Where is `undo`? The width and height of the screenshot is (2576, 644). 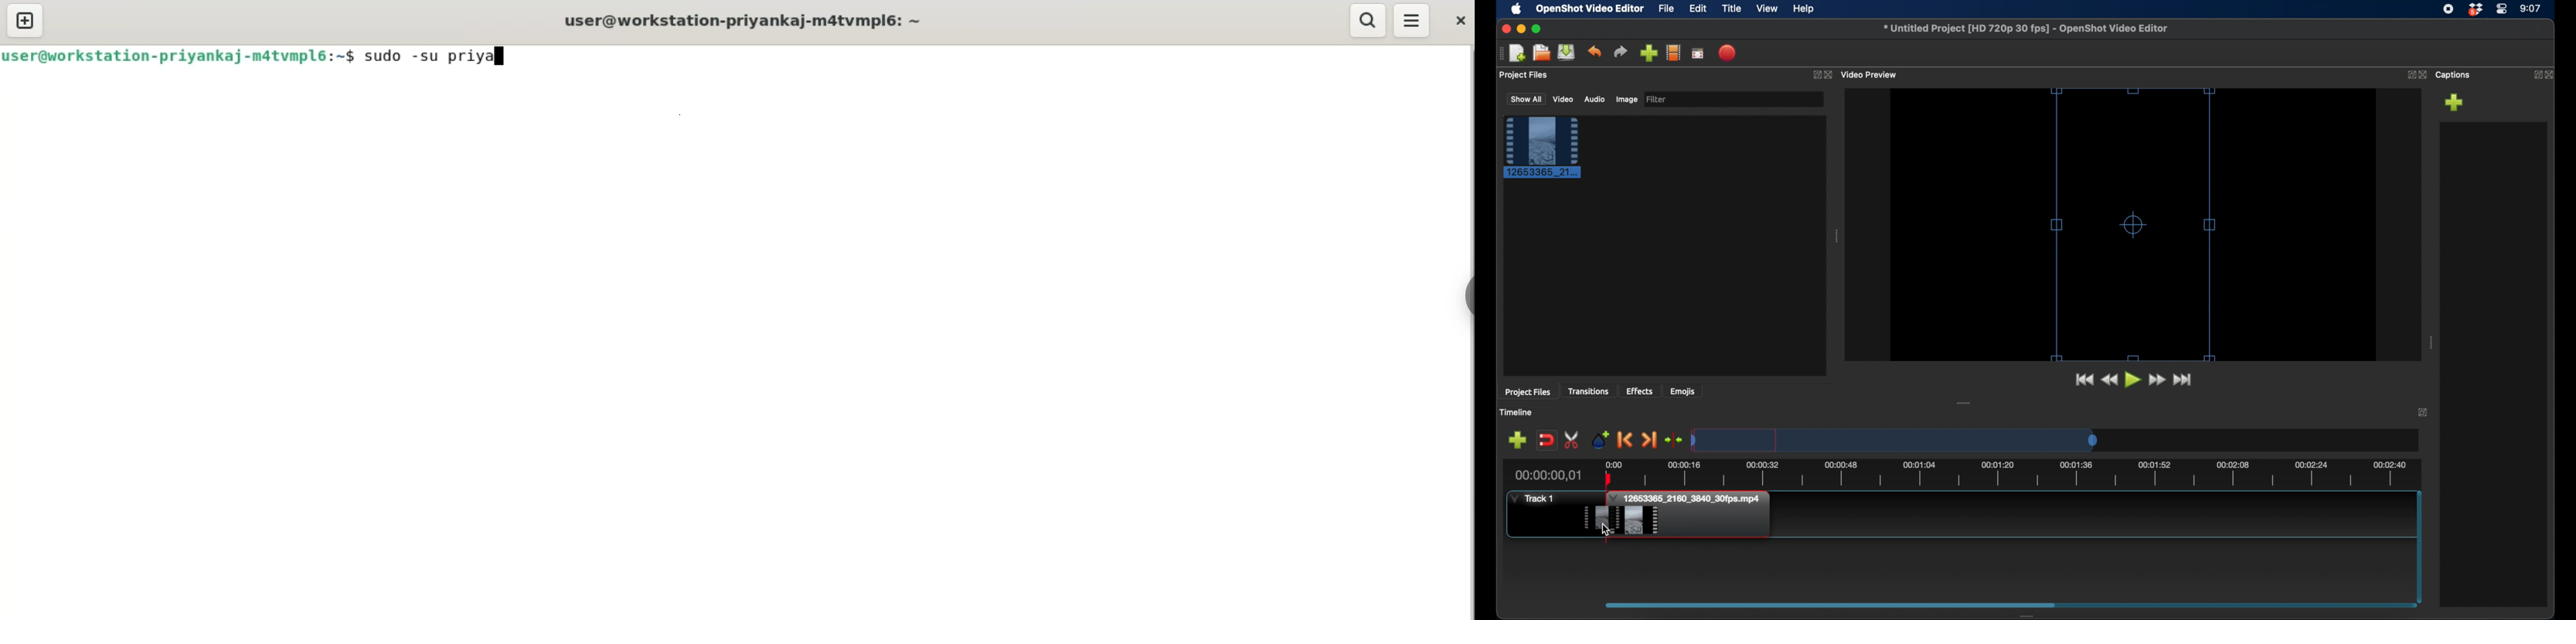 undo is located at coordinates (1595, 51).